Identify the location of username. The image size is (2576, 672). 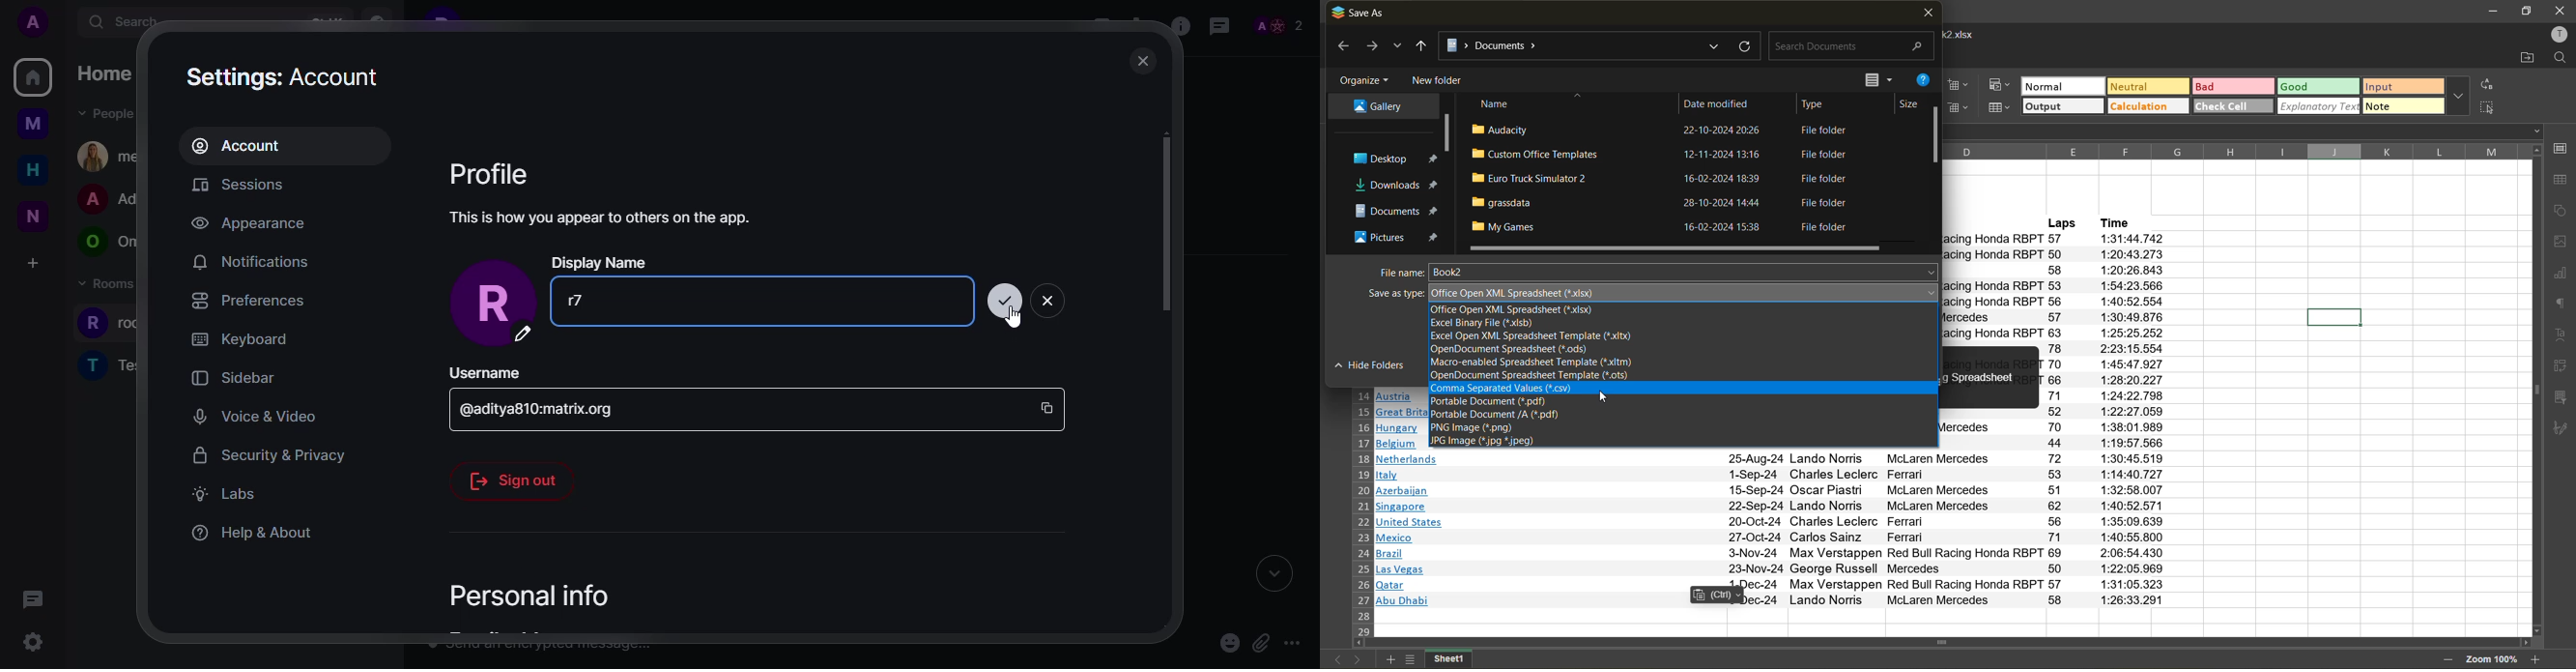
(484, 372).